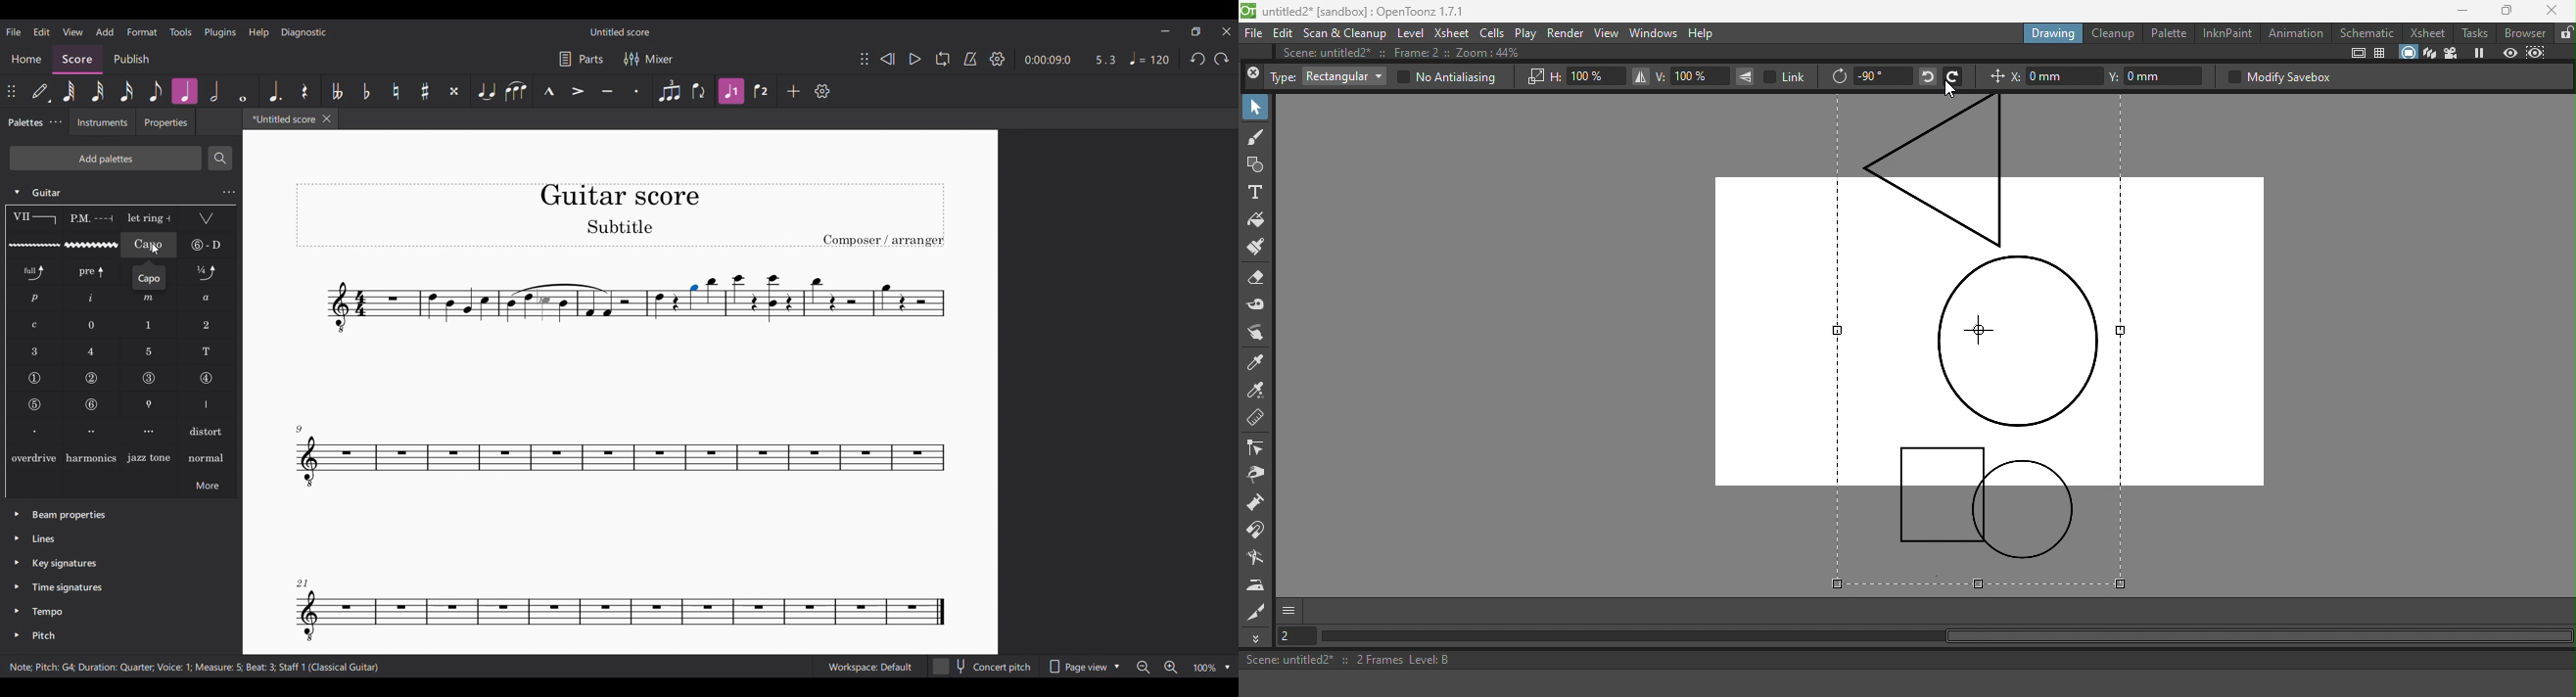 The image size is (2576, 700). I want to click on Time signatures palette, so click(67, 587).